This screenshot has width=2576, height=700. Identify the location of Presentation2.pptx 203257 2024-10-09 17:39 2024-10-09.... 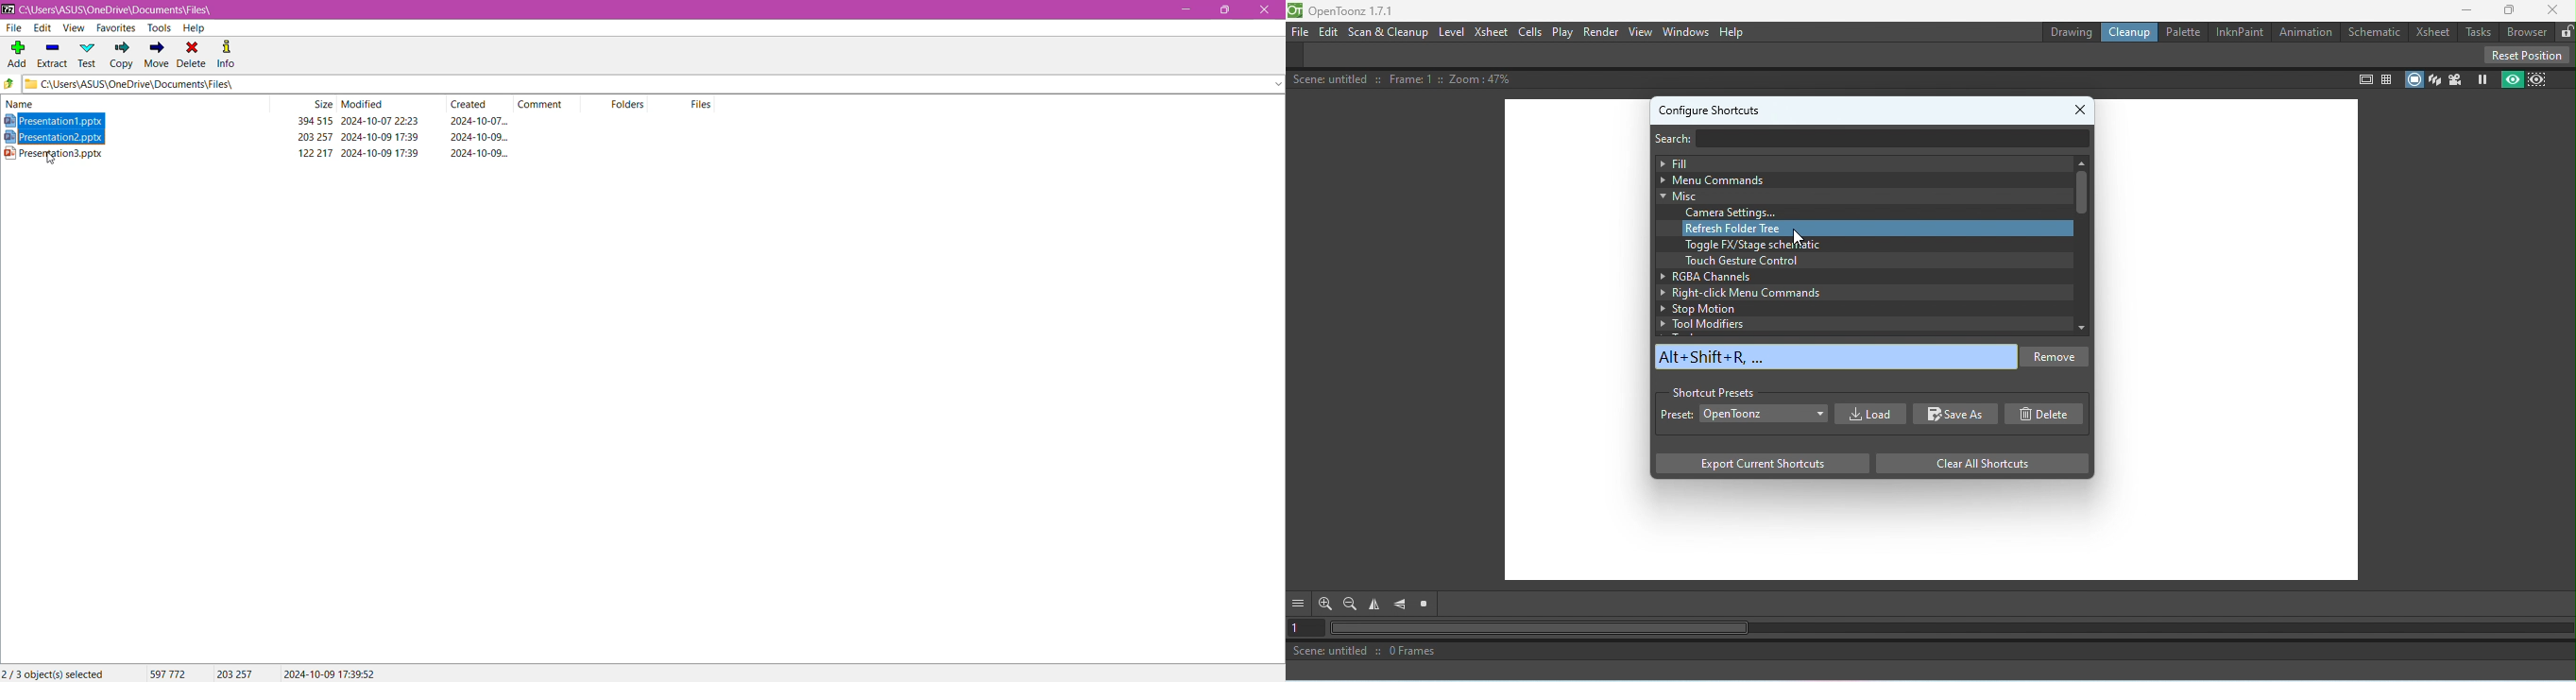
(267, 137).